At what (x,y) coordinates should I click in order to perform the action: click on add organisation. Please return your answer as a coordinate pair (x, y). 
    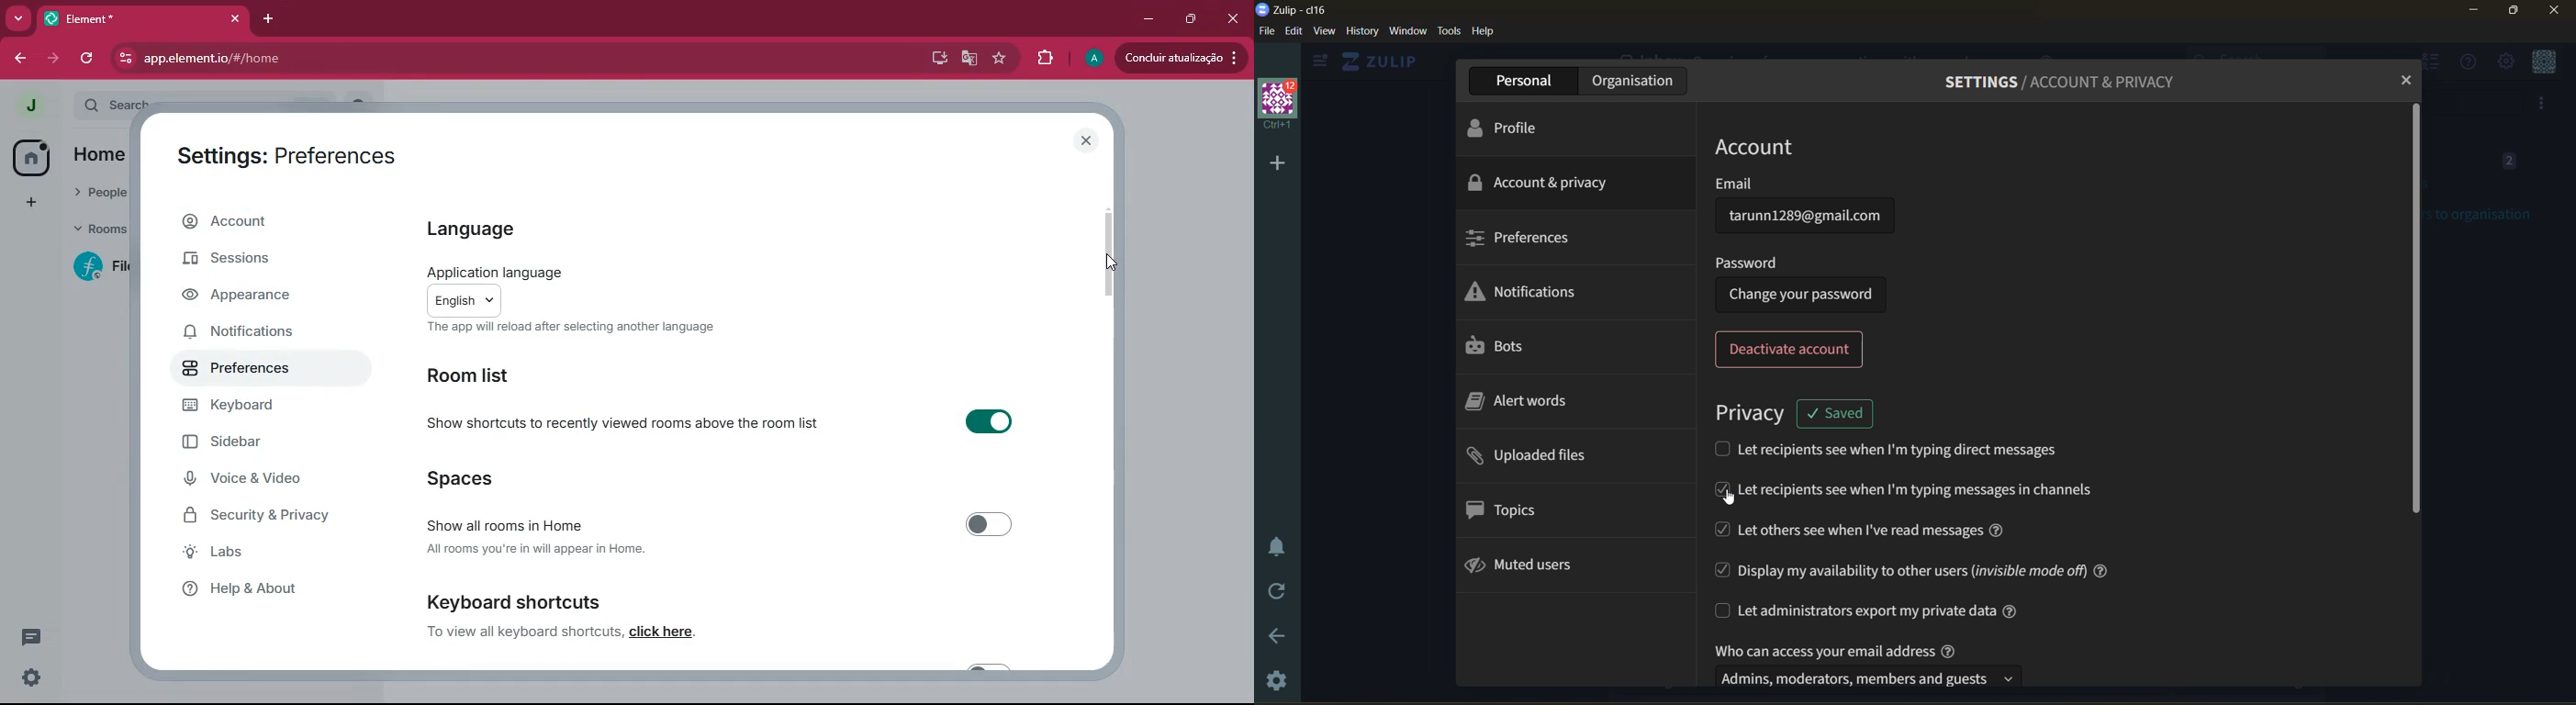
    Looking at the image, I should click on (1272, 160).